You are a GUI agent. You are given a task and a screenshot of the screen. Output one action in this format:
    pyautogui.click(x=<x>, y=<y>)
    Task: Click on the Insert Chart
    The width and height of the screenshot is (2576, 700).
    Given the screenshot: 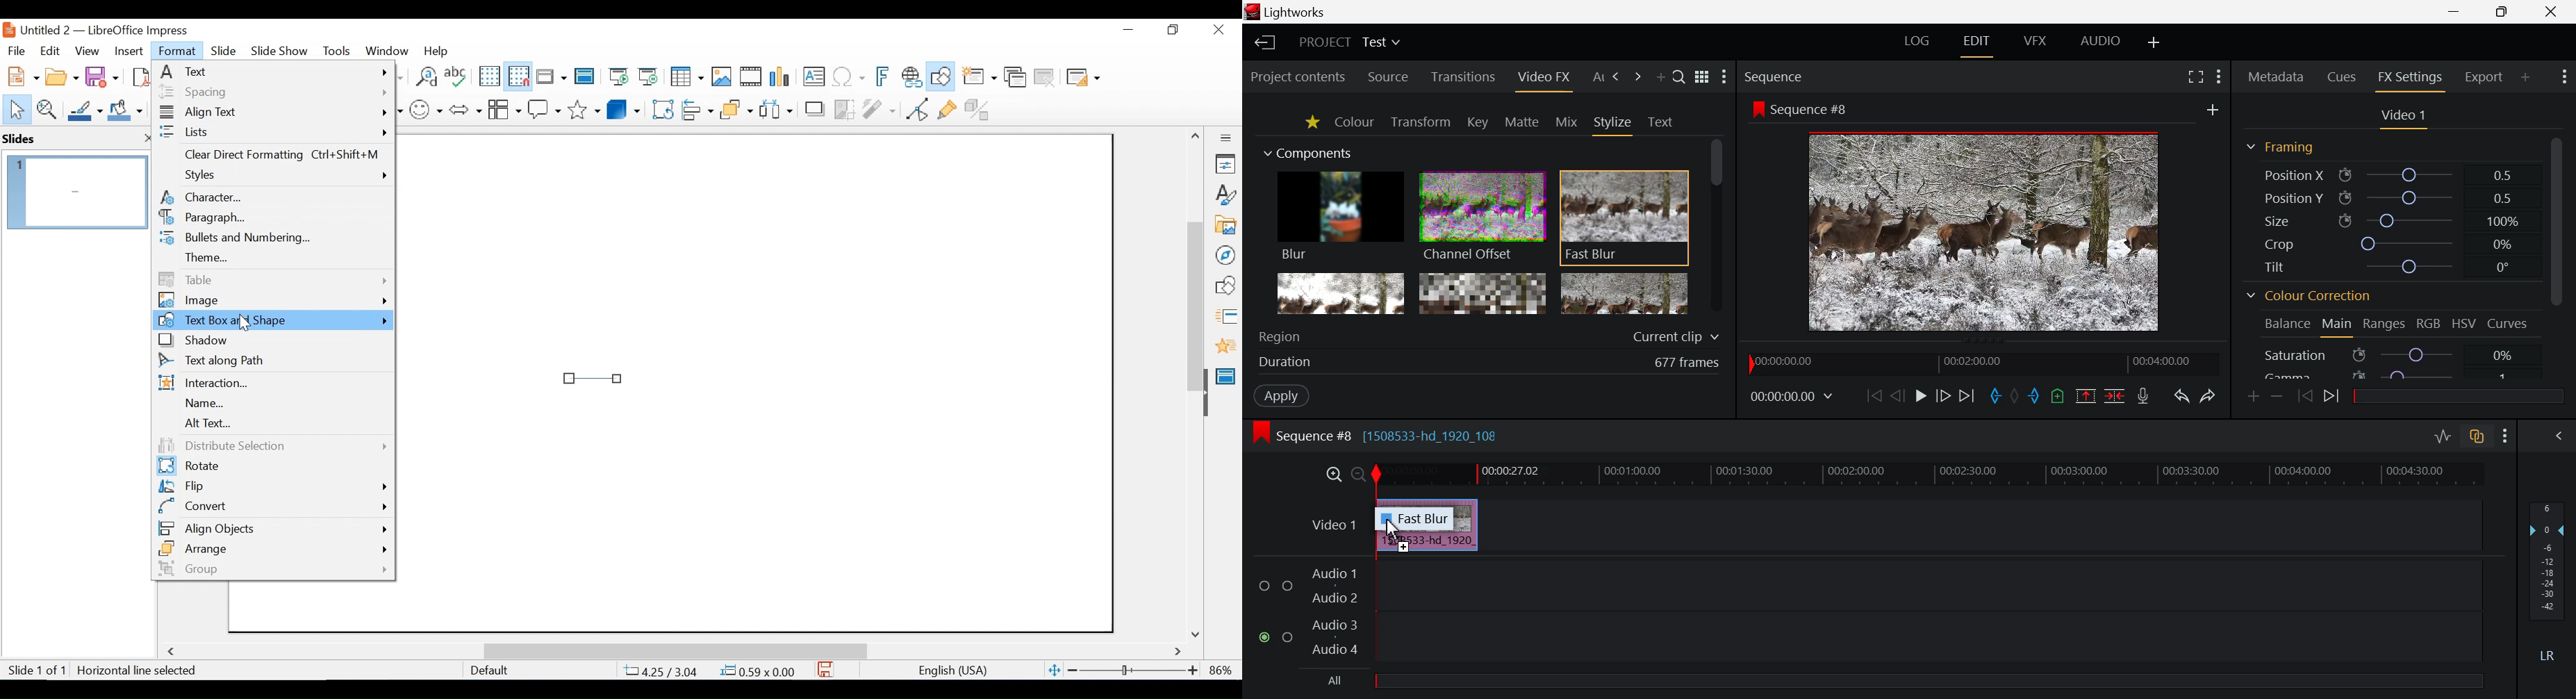 What is the action you would take?
    pyautogui.click(x=782, y=78)
    